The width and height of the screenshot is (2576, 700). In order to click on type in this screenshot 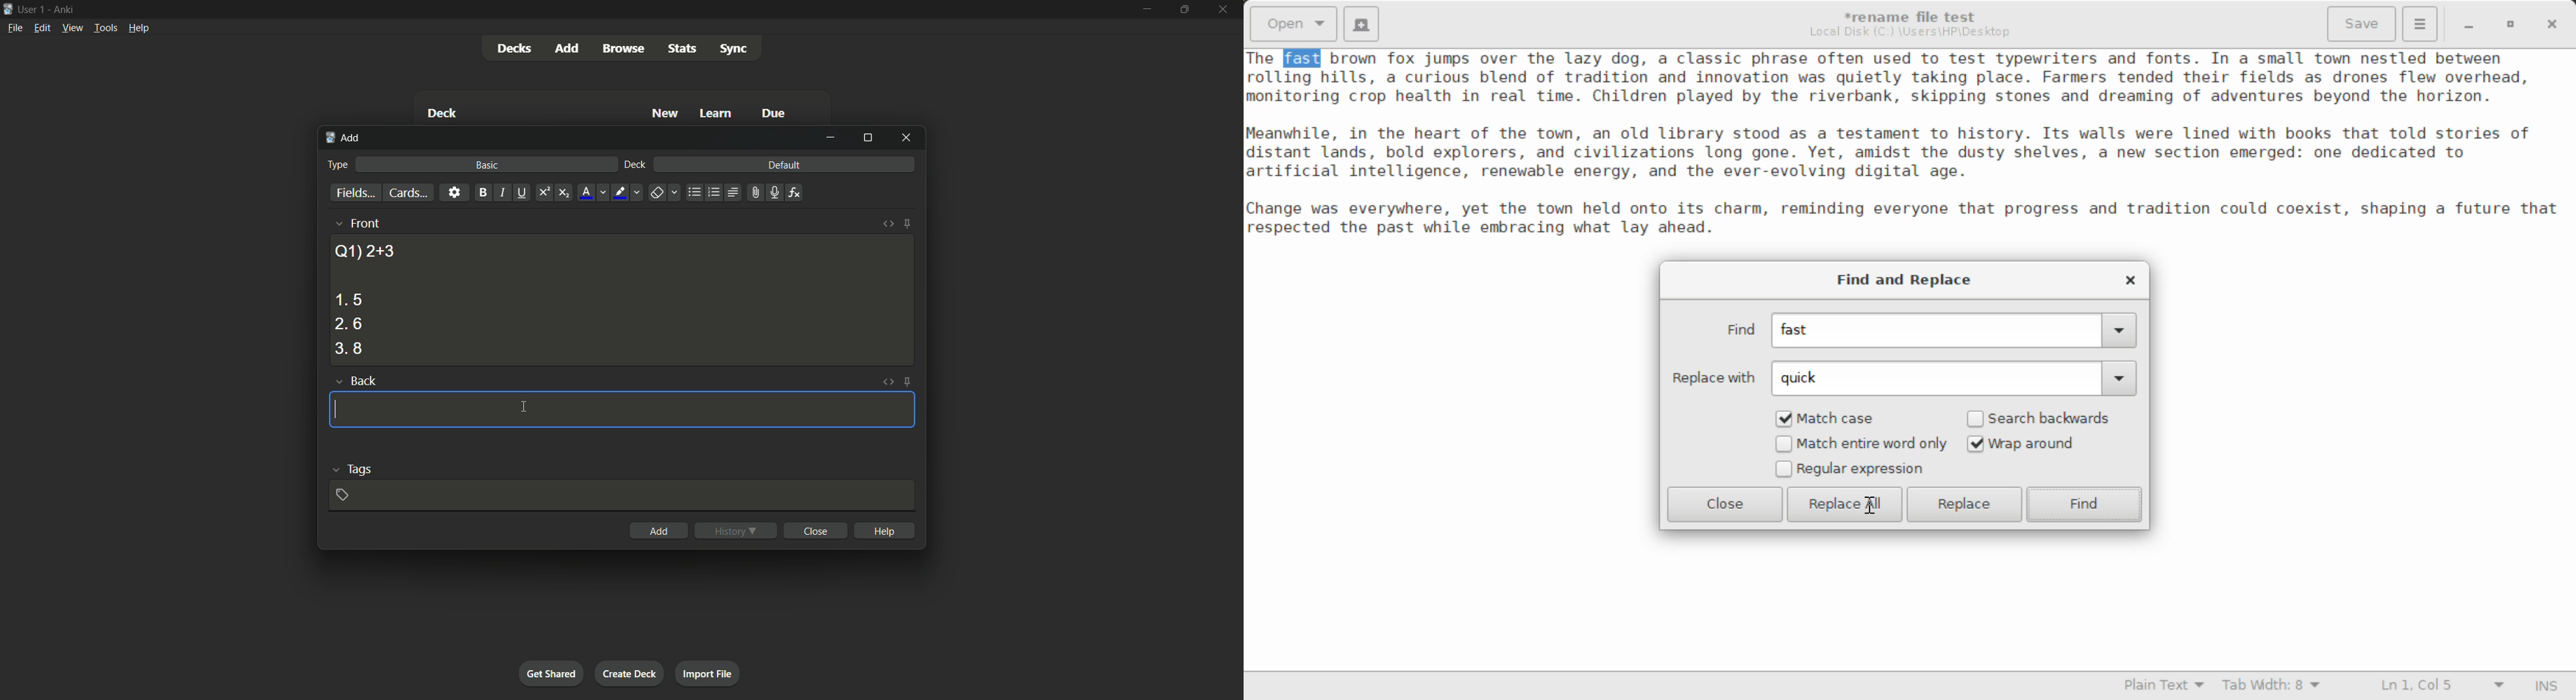, I will do `click(336, 165)`.